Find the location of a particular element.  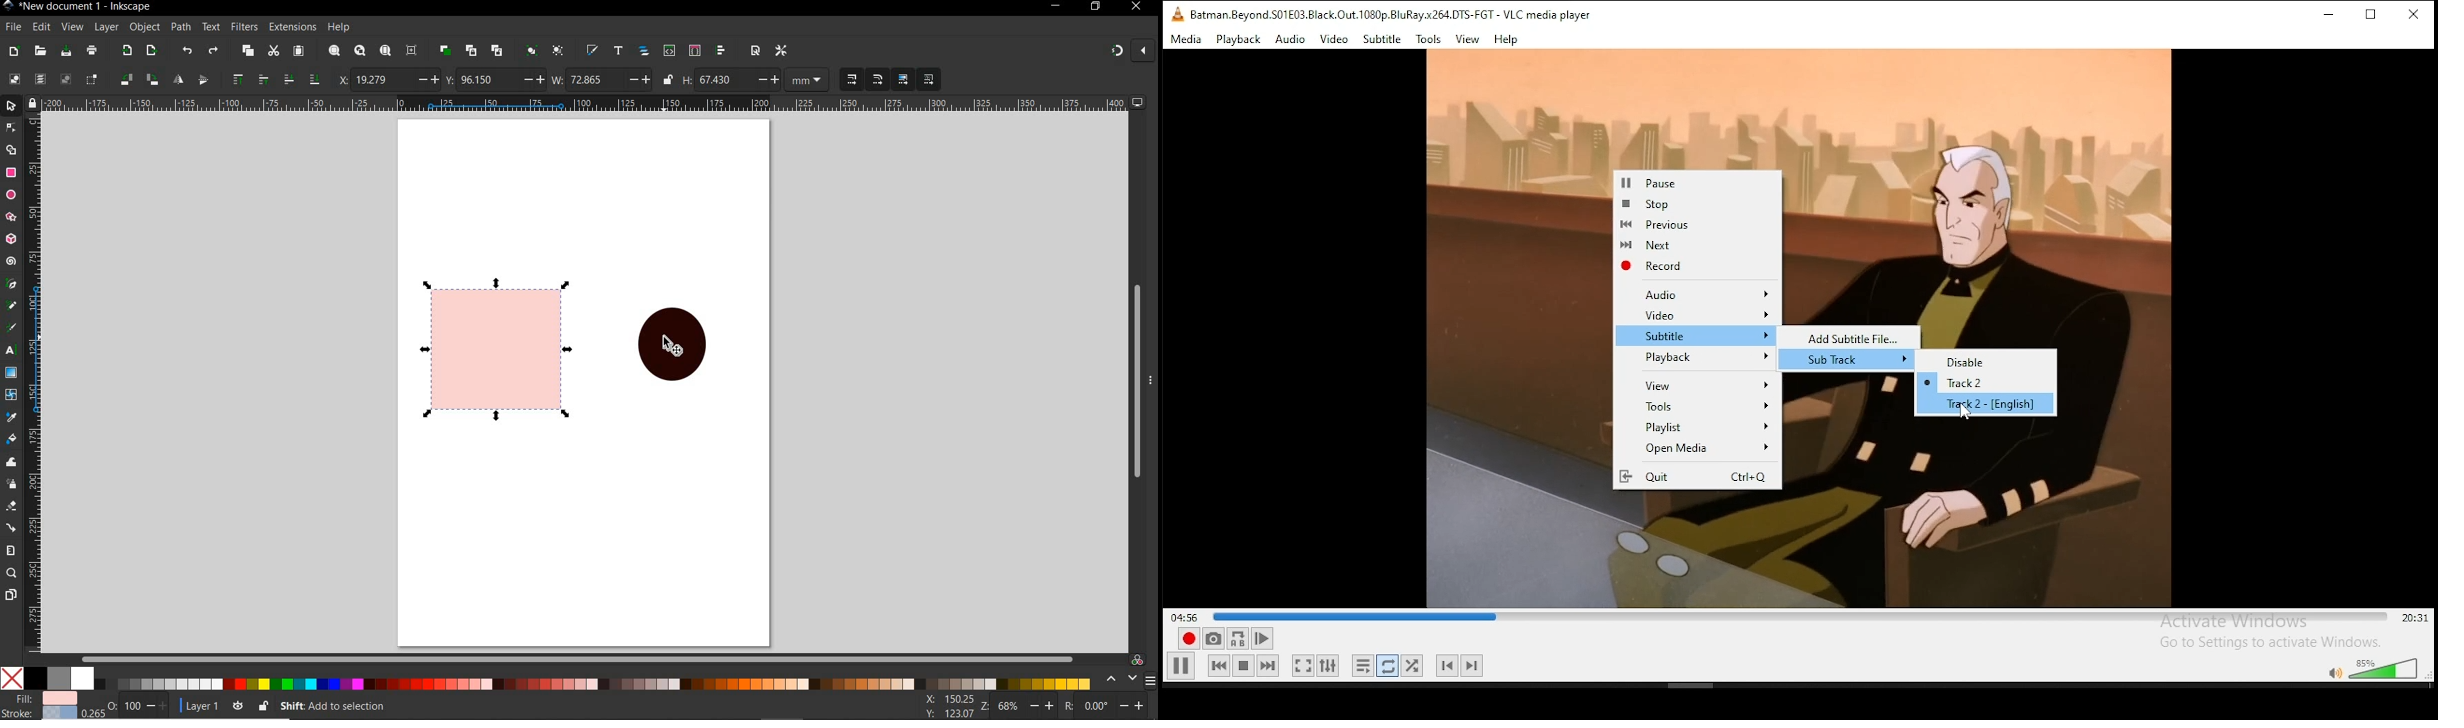

Subtitle is located at coordinates (1701, 335).